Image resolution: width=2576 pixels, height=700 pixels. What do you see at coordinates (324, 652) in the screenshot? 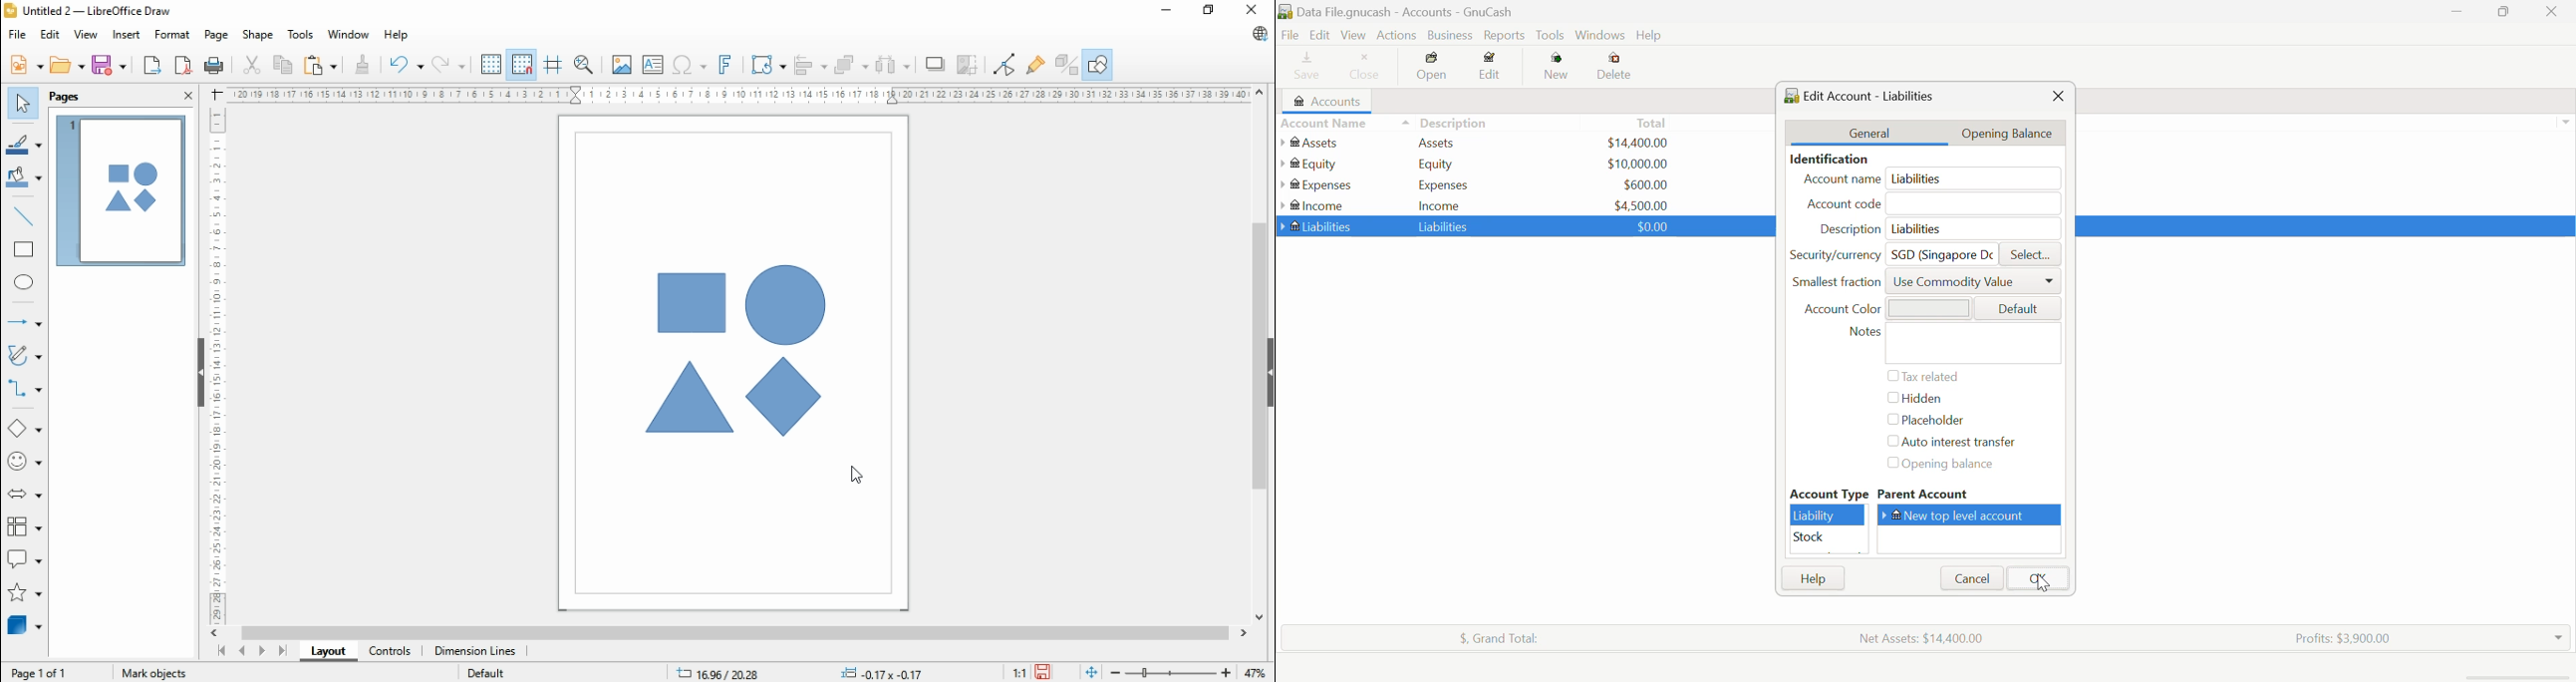
I see `layout` at bounding box center [324, 652].